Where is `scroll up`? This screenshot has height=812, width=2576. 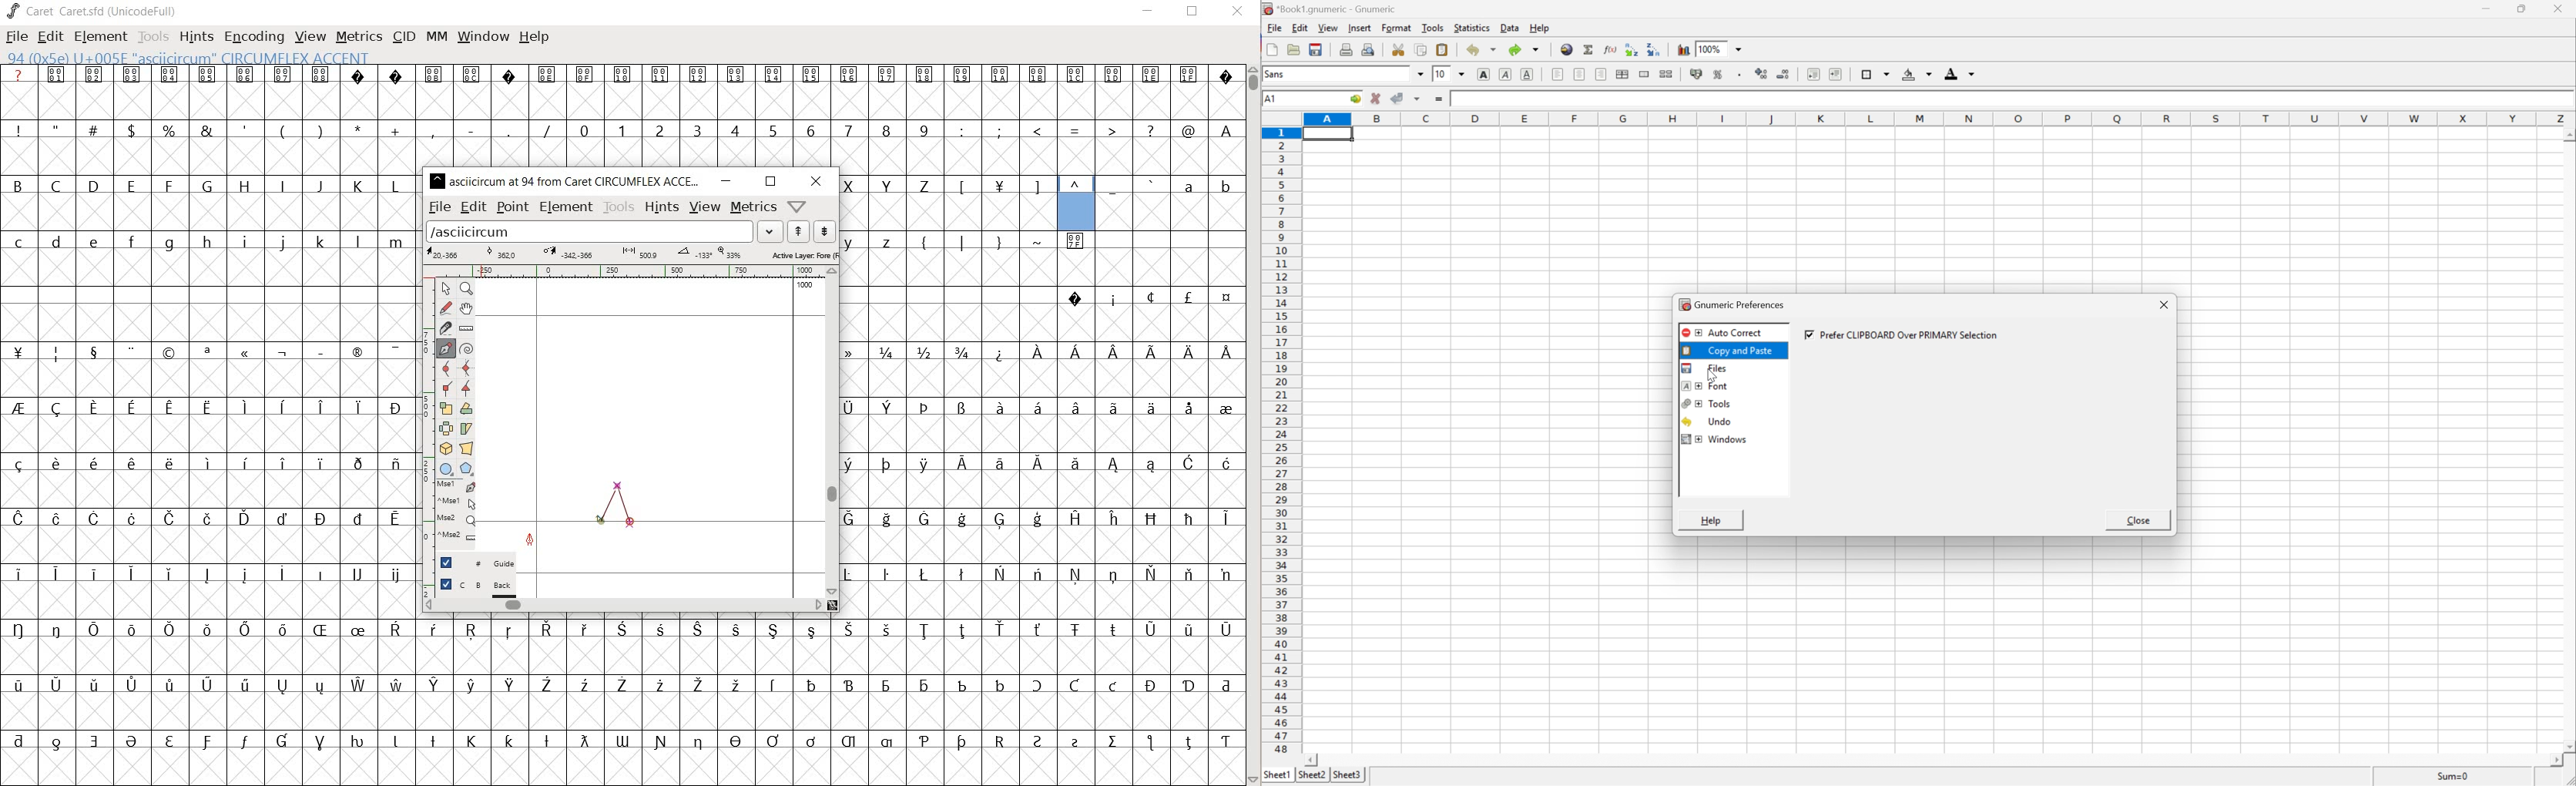
scroll up is located at coordinates (2568, 134).